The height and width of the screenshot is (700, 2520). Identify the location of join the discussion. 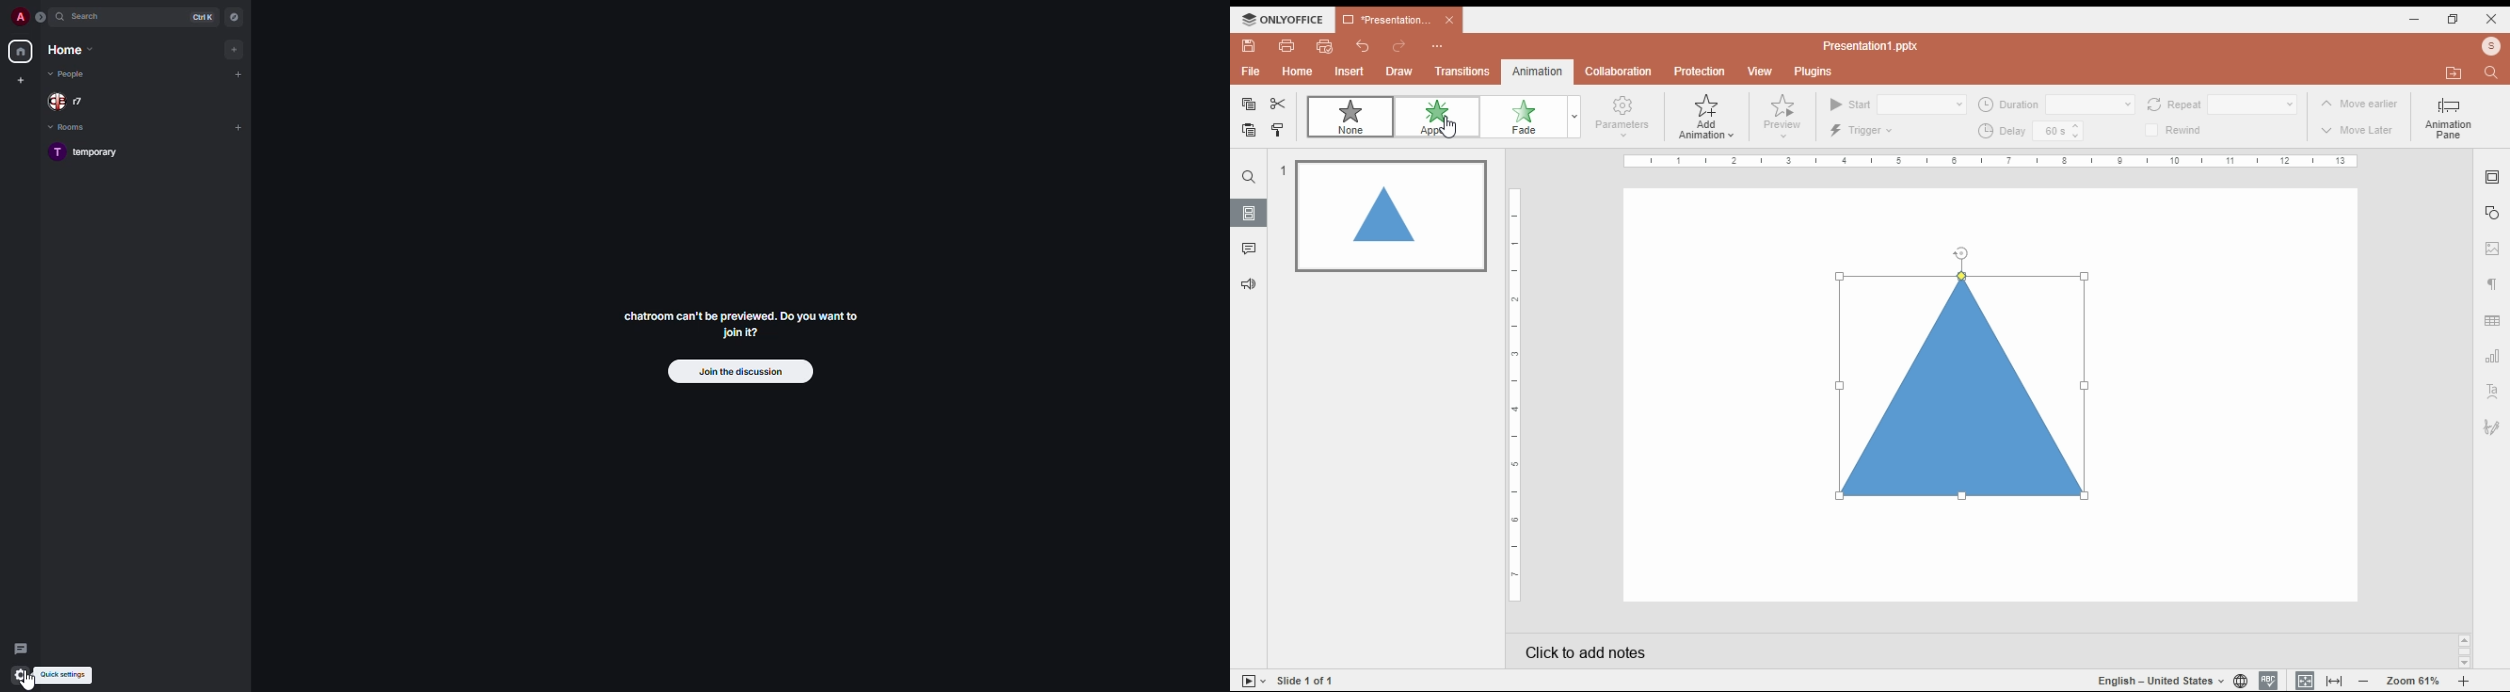
(735, 371).